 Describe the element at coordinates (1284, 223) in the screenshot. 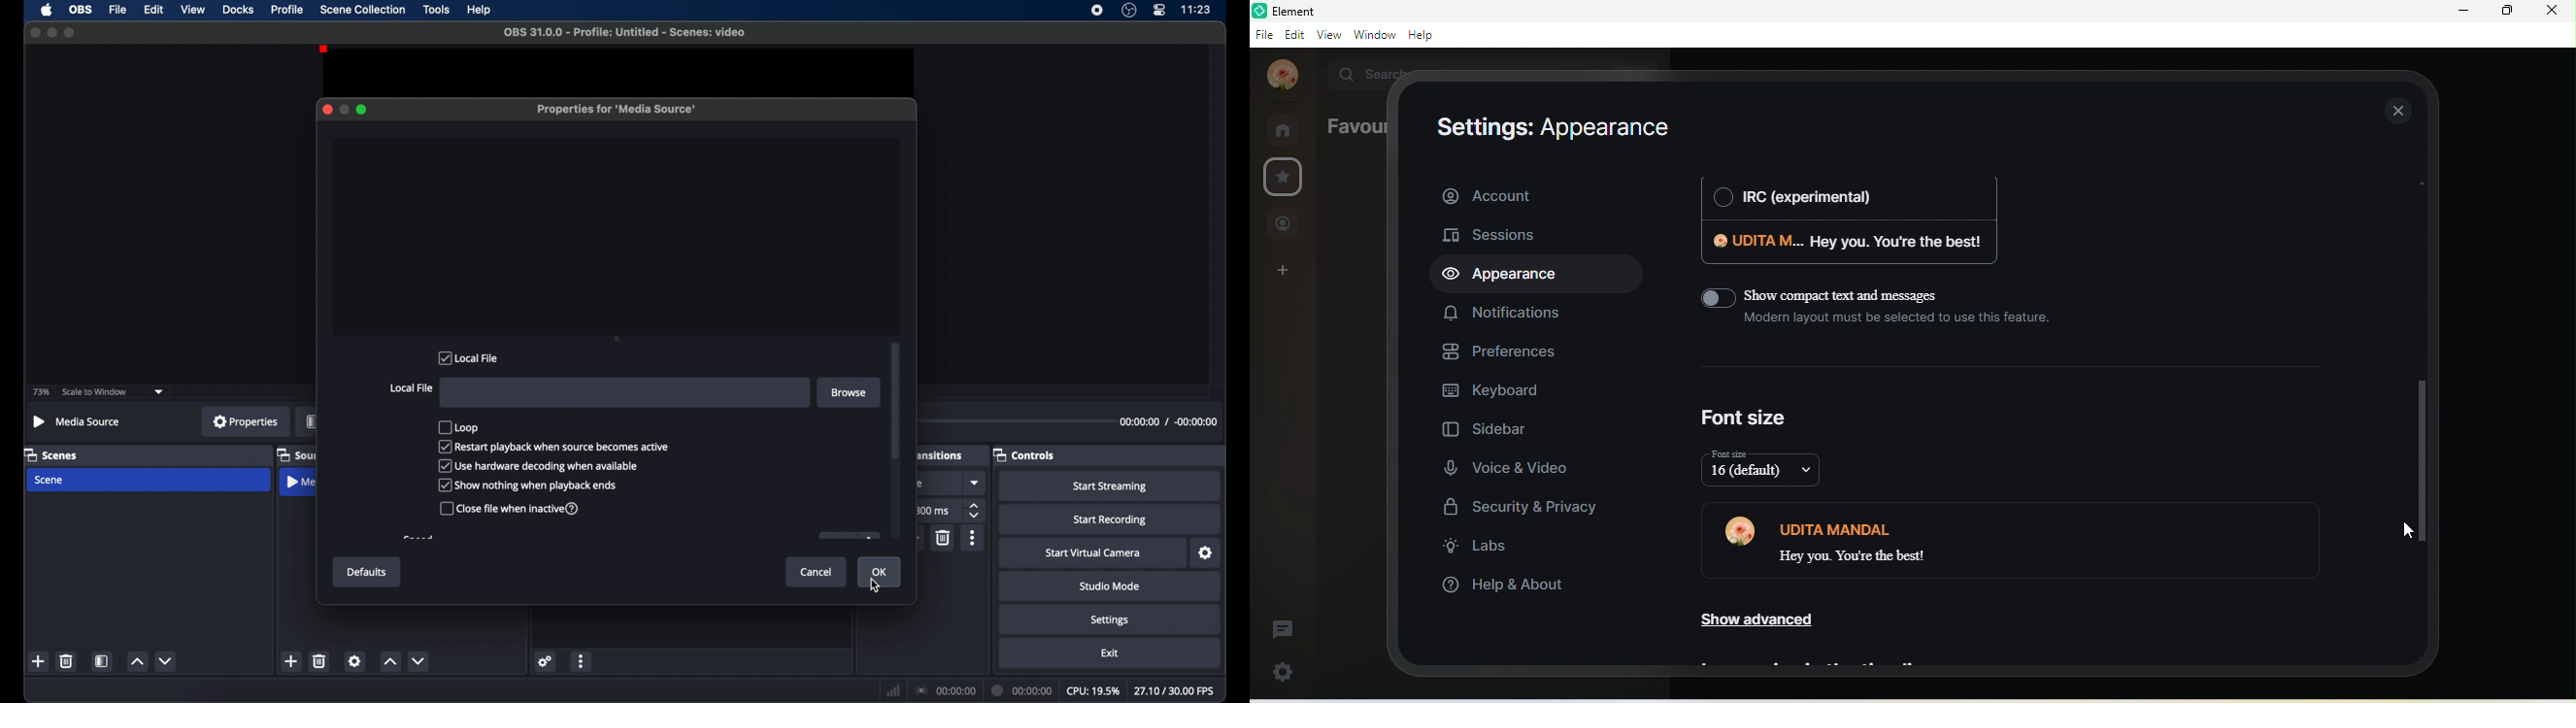

I see `people` at that location.